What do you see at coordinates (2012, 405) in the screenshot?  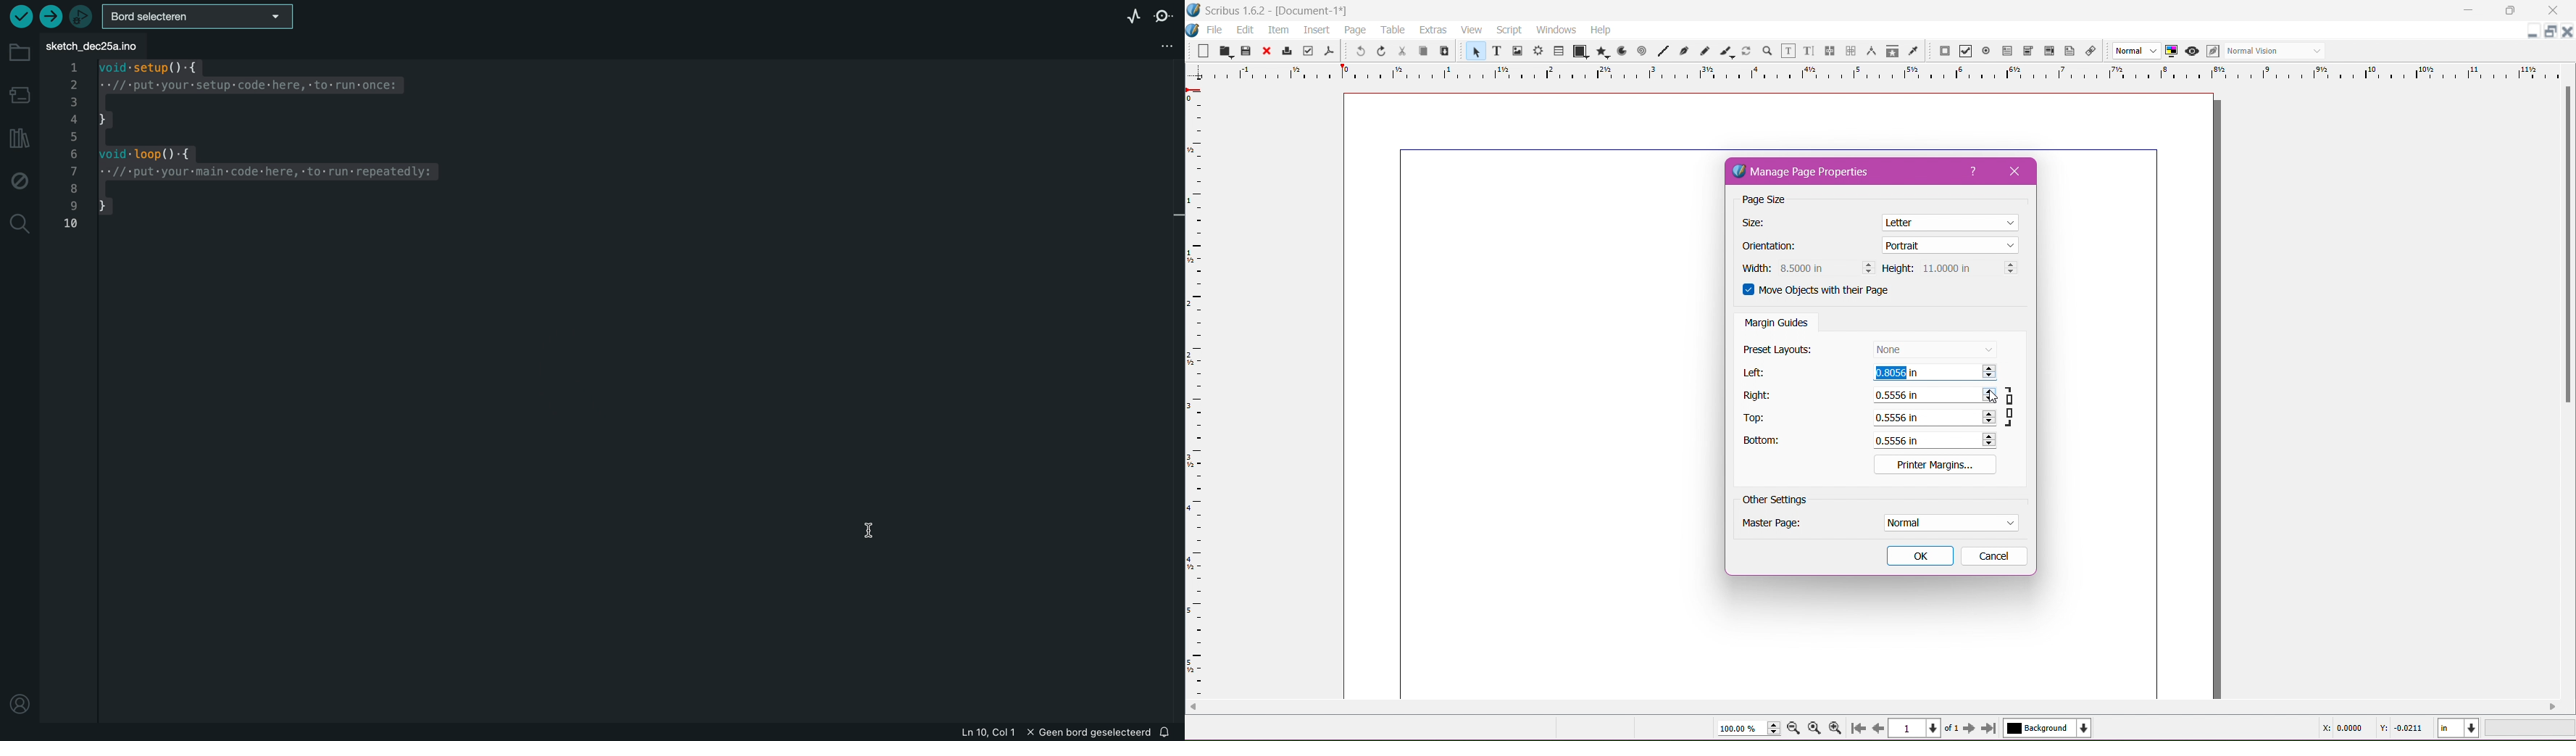 I see `Ensure all margins have same value` at bounding box center [2012, 405].